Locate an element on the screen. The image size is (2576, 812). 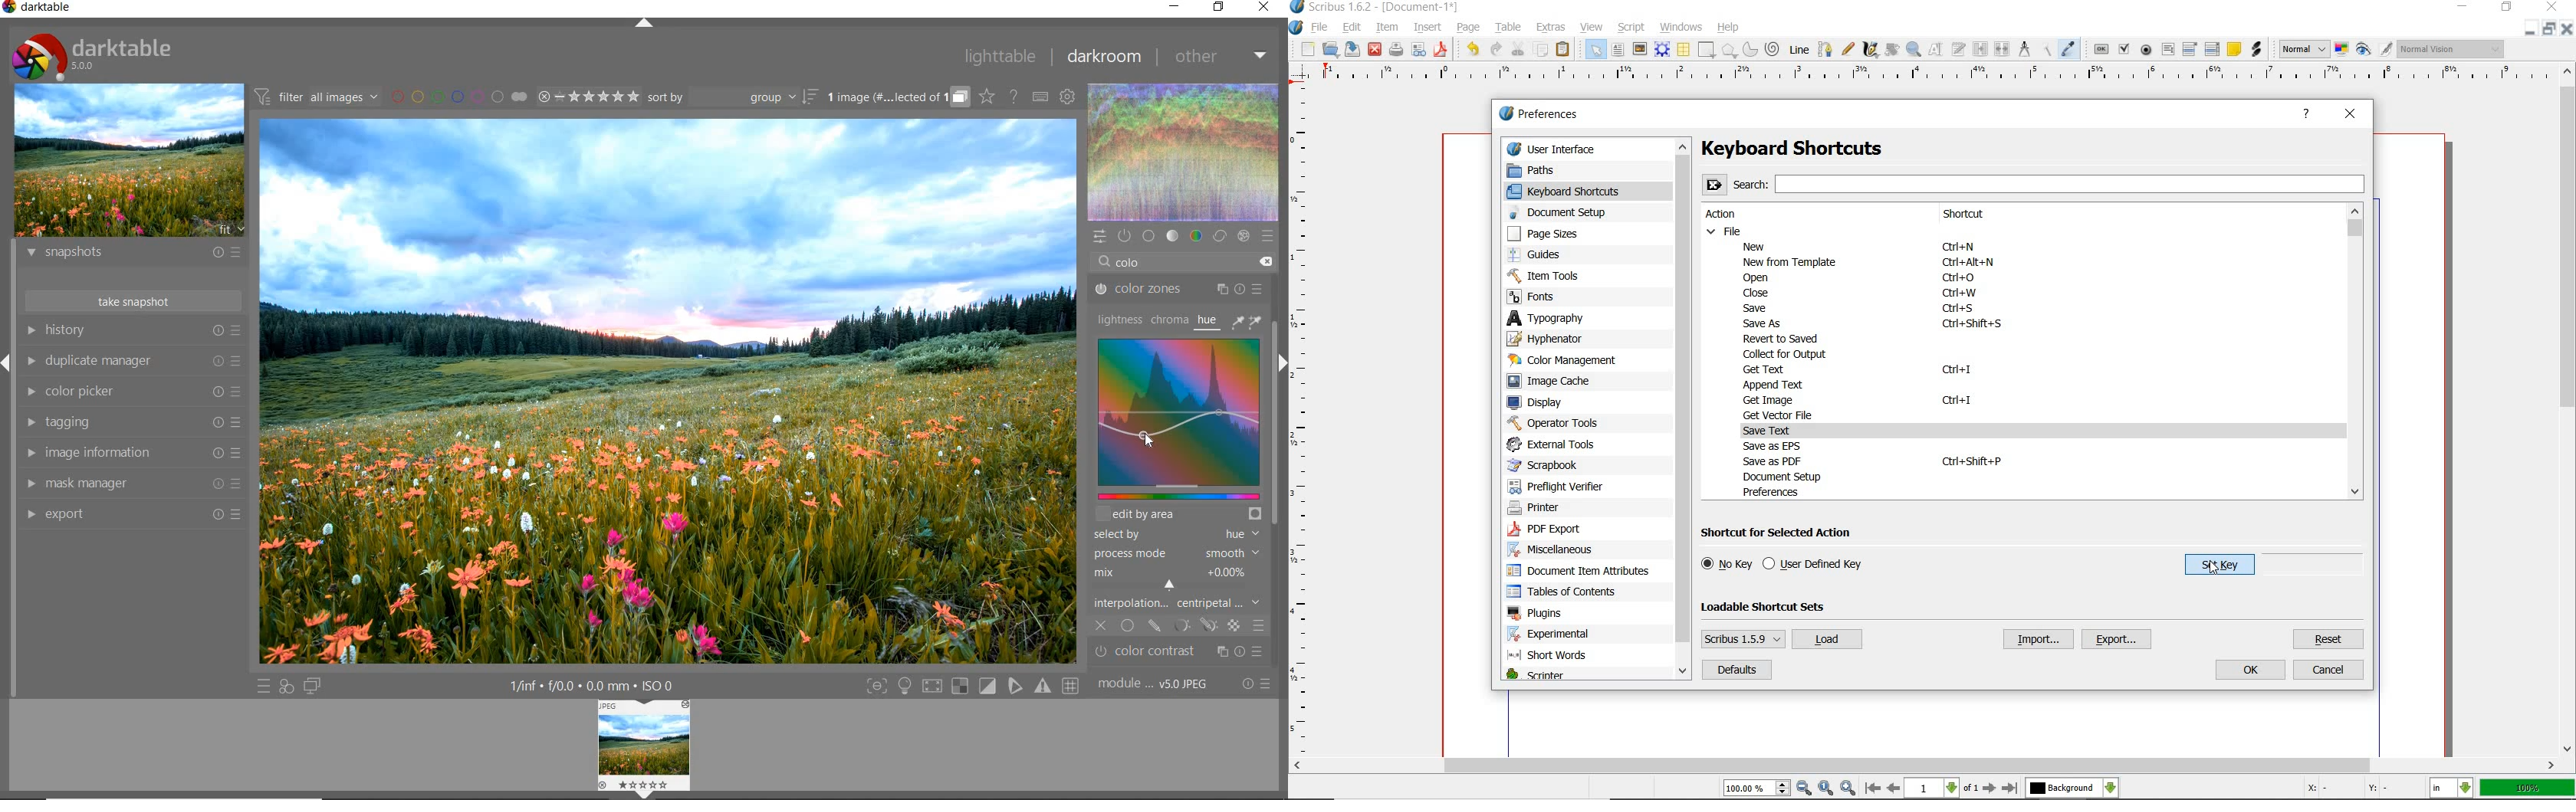
SAVE TEXT is located at coordinates (1777, 431).